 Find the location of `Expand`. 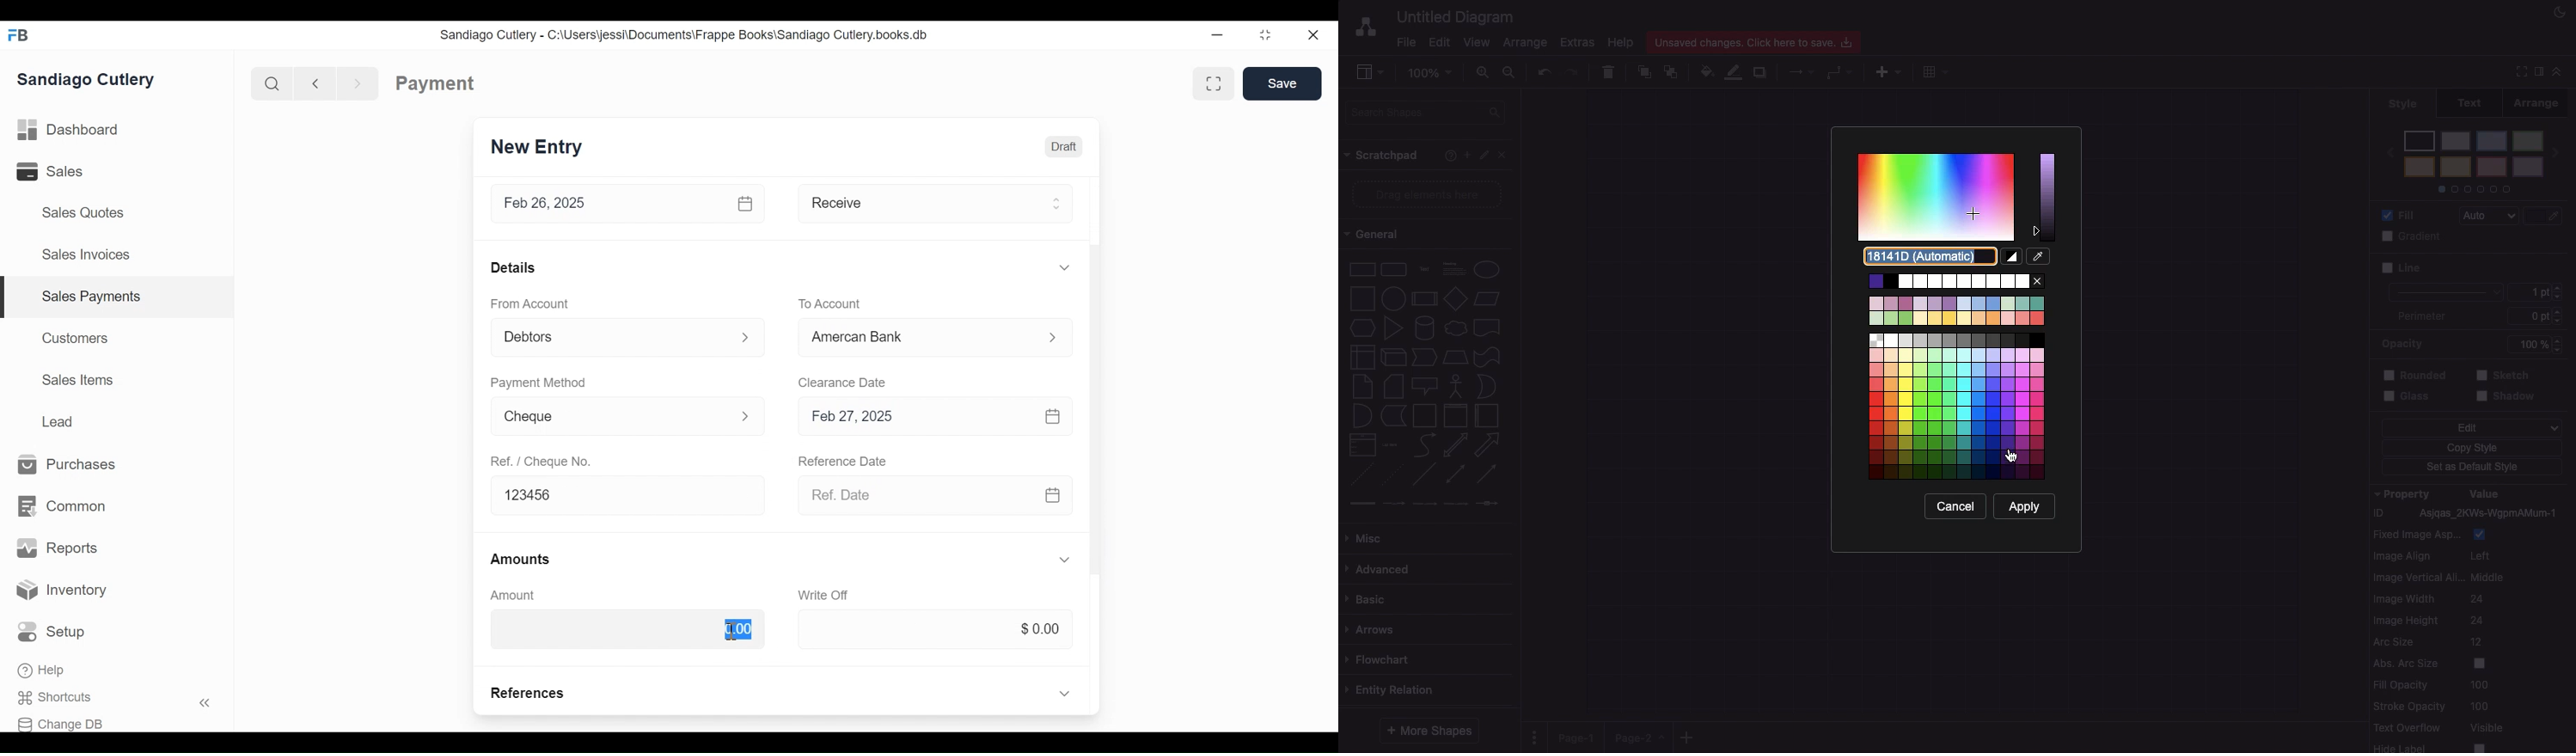

Expand is located at coordinates (747, 338).